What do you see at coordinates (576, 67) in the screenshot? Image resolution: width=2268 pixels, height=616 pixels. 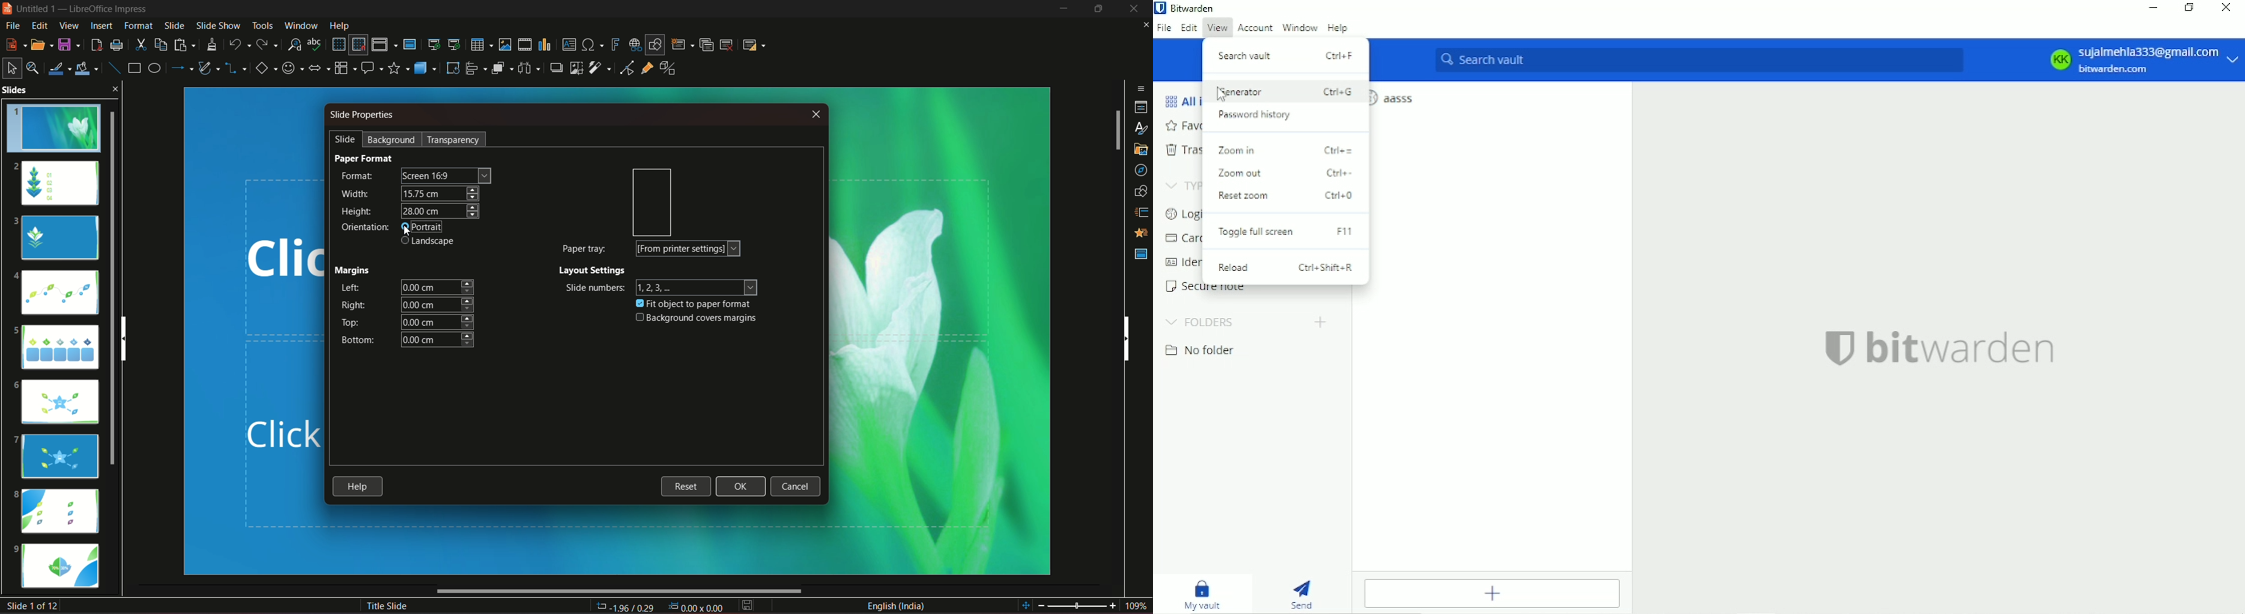 I see `crop image` at bounding box center [576, 67].